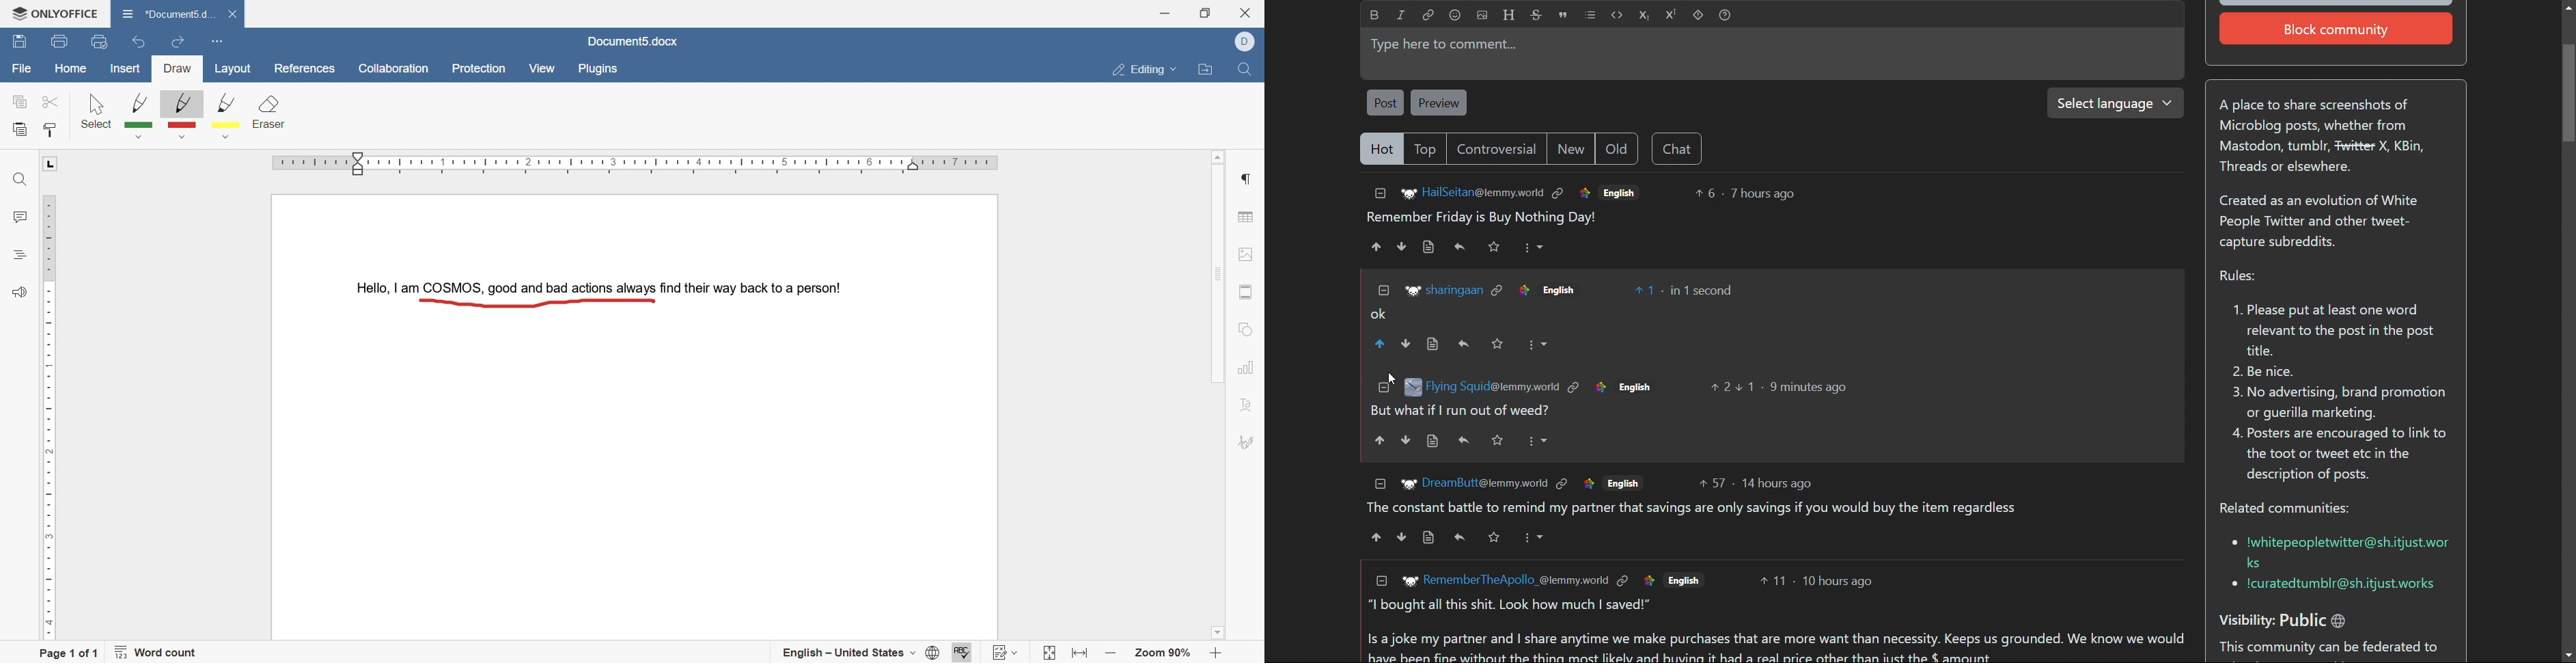  I want to click on Visibility: Public, so click(2300, 616).